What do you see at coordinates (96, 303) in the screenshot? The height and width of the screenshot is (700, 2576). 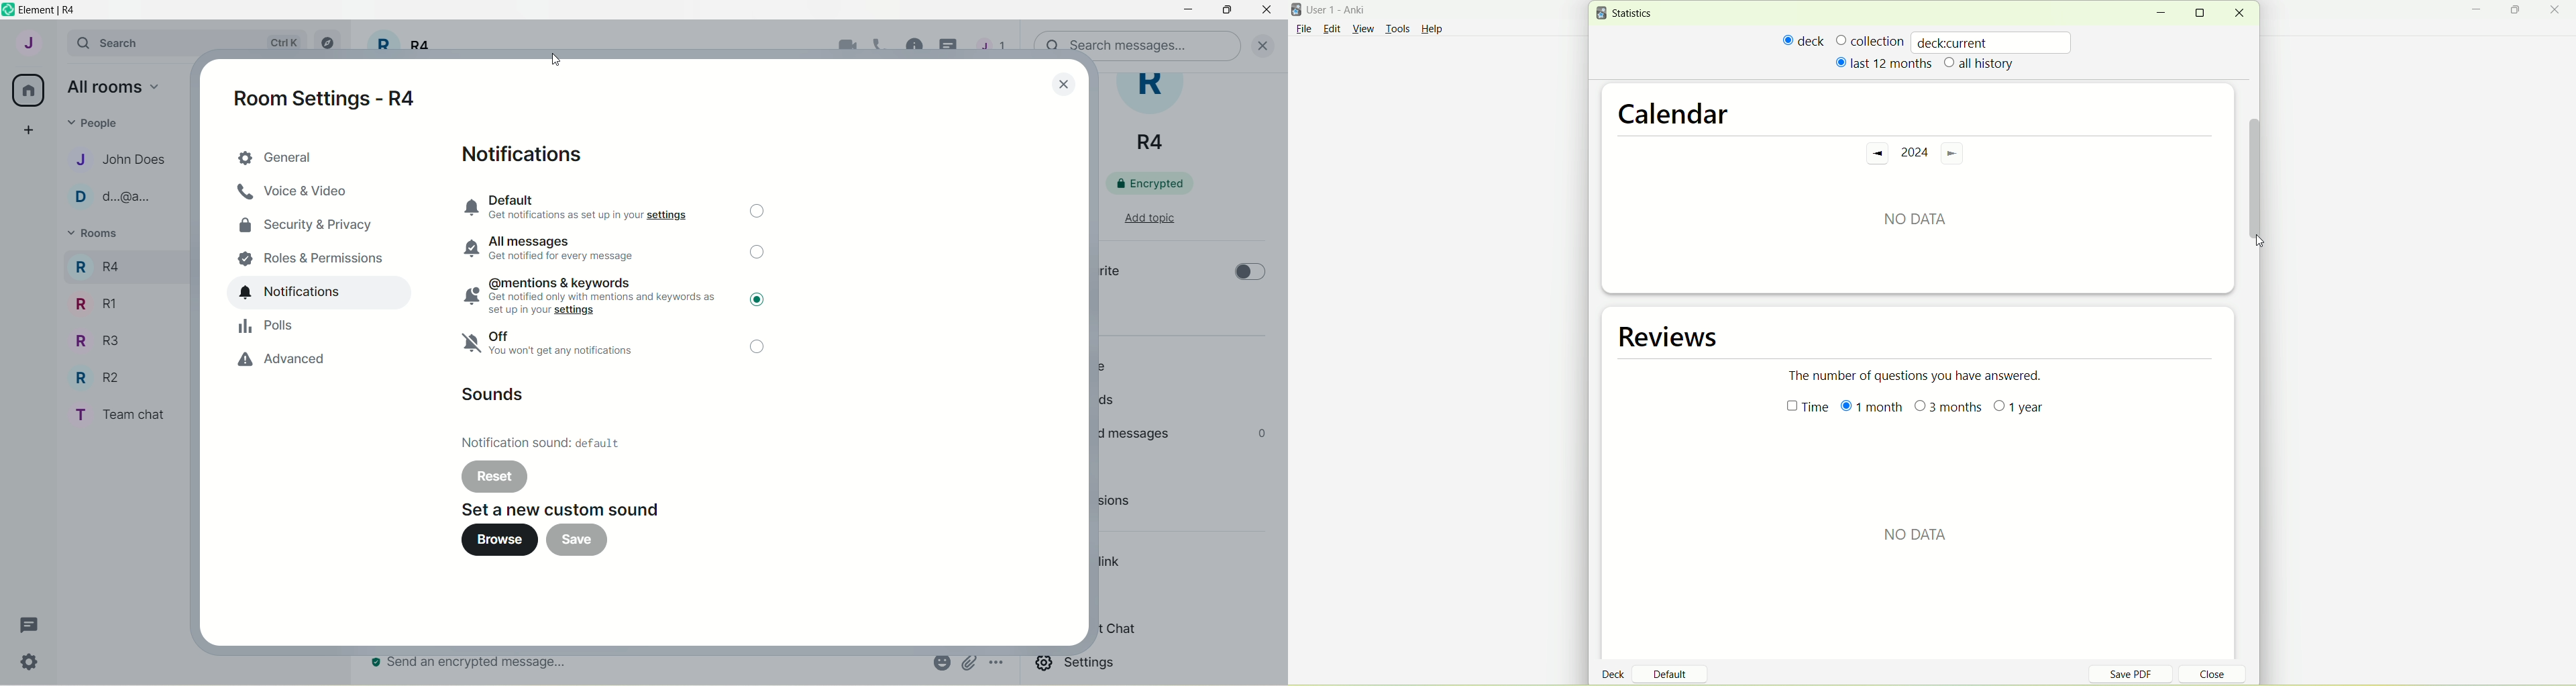 I see `R RI` at bounding box center [96, 303].